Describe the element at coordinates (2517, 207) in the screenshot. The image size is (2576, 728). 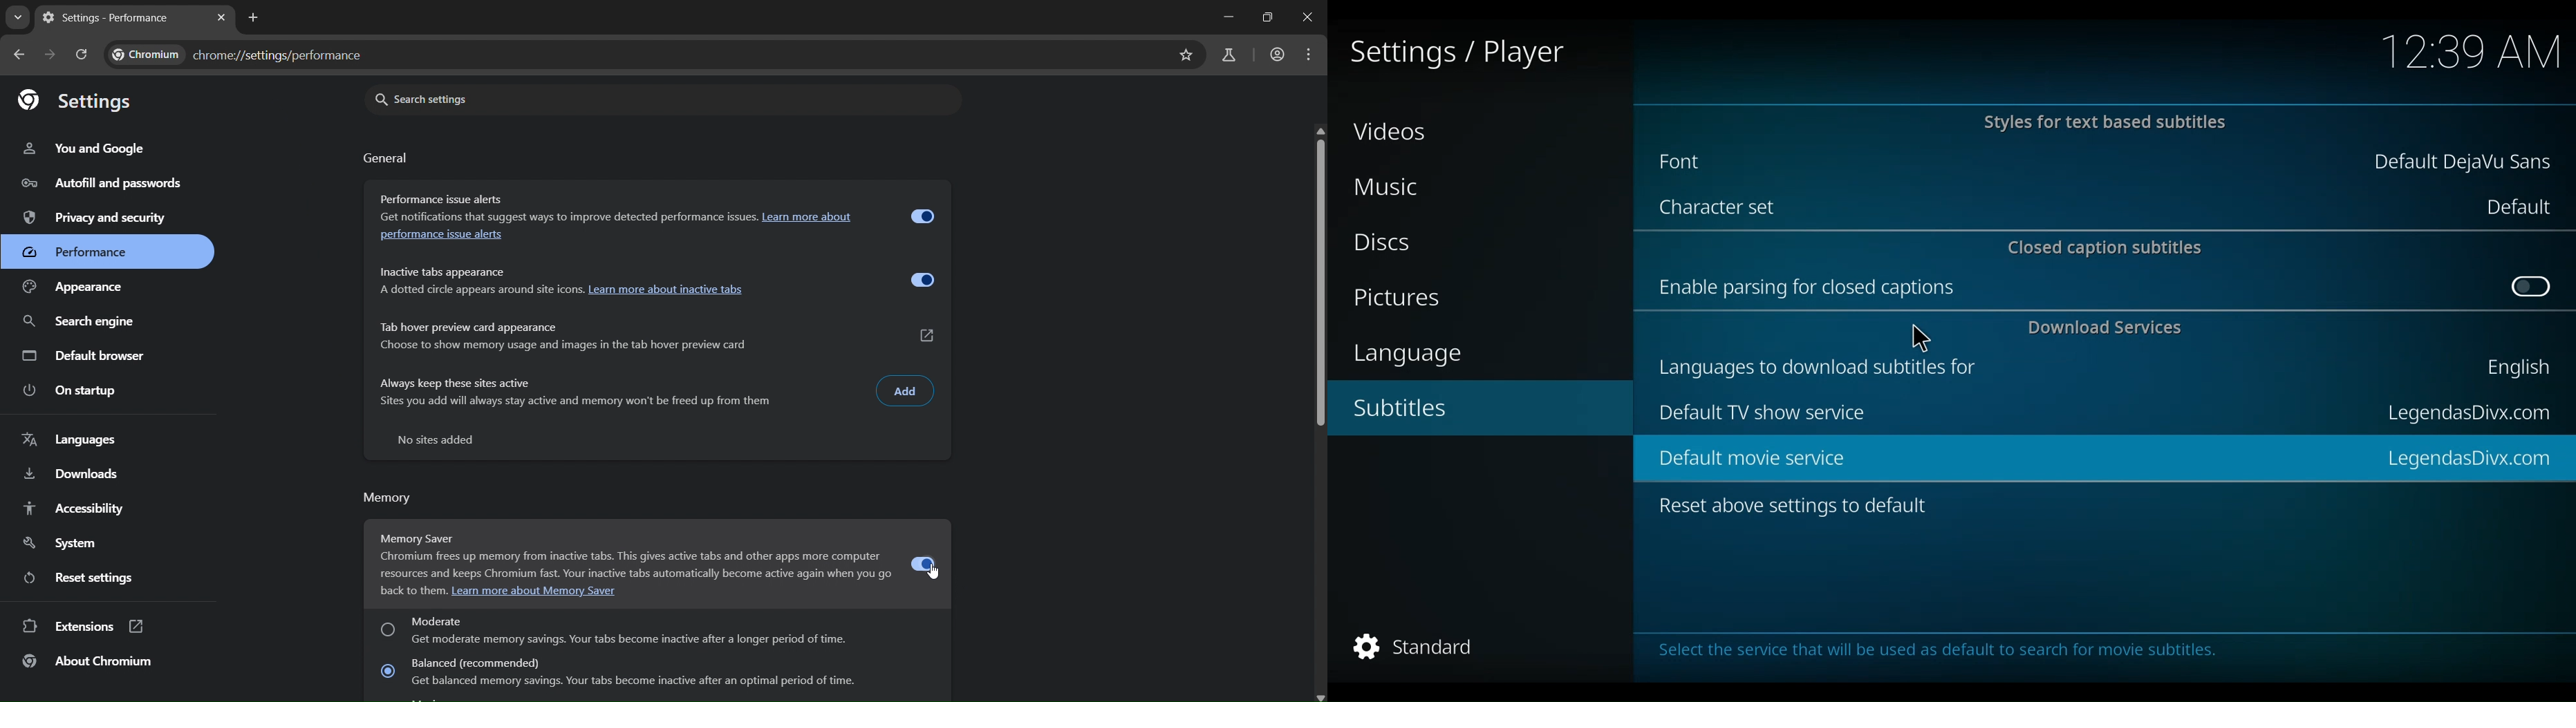
I see `Default` at that location.